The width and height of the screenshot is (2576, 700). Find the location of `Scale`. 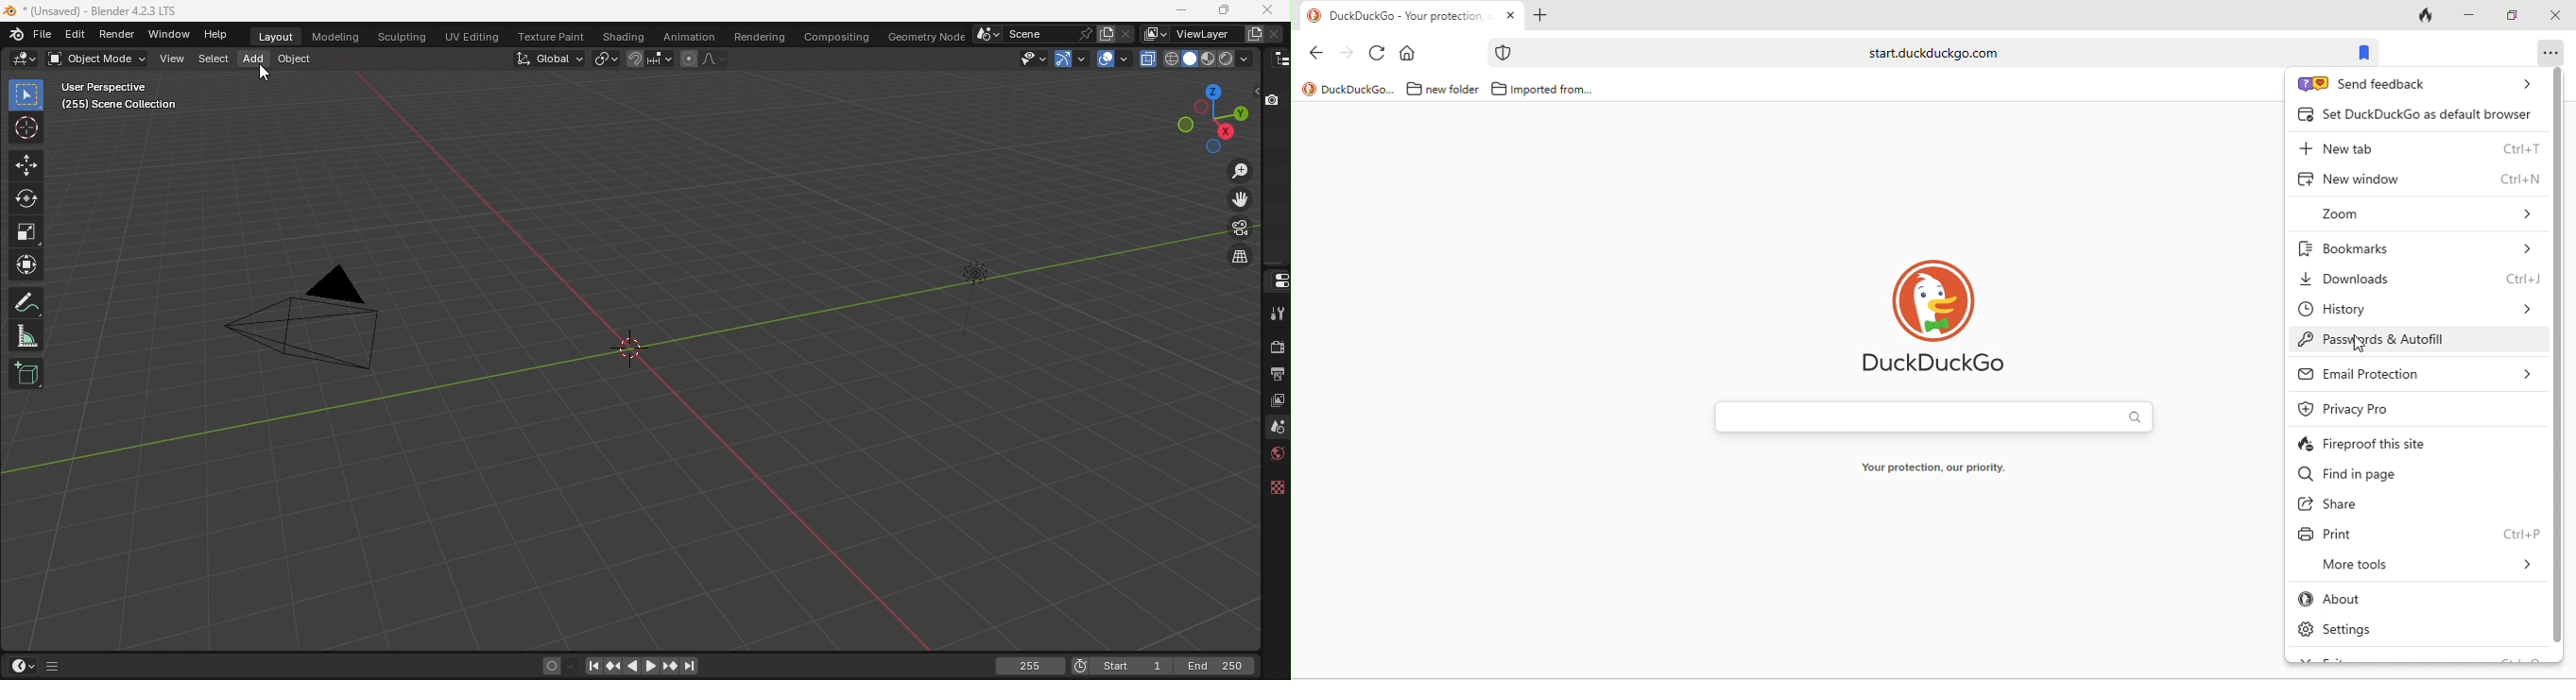

Scale is located at coordinates (28, 230).